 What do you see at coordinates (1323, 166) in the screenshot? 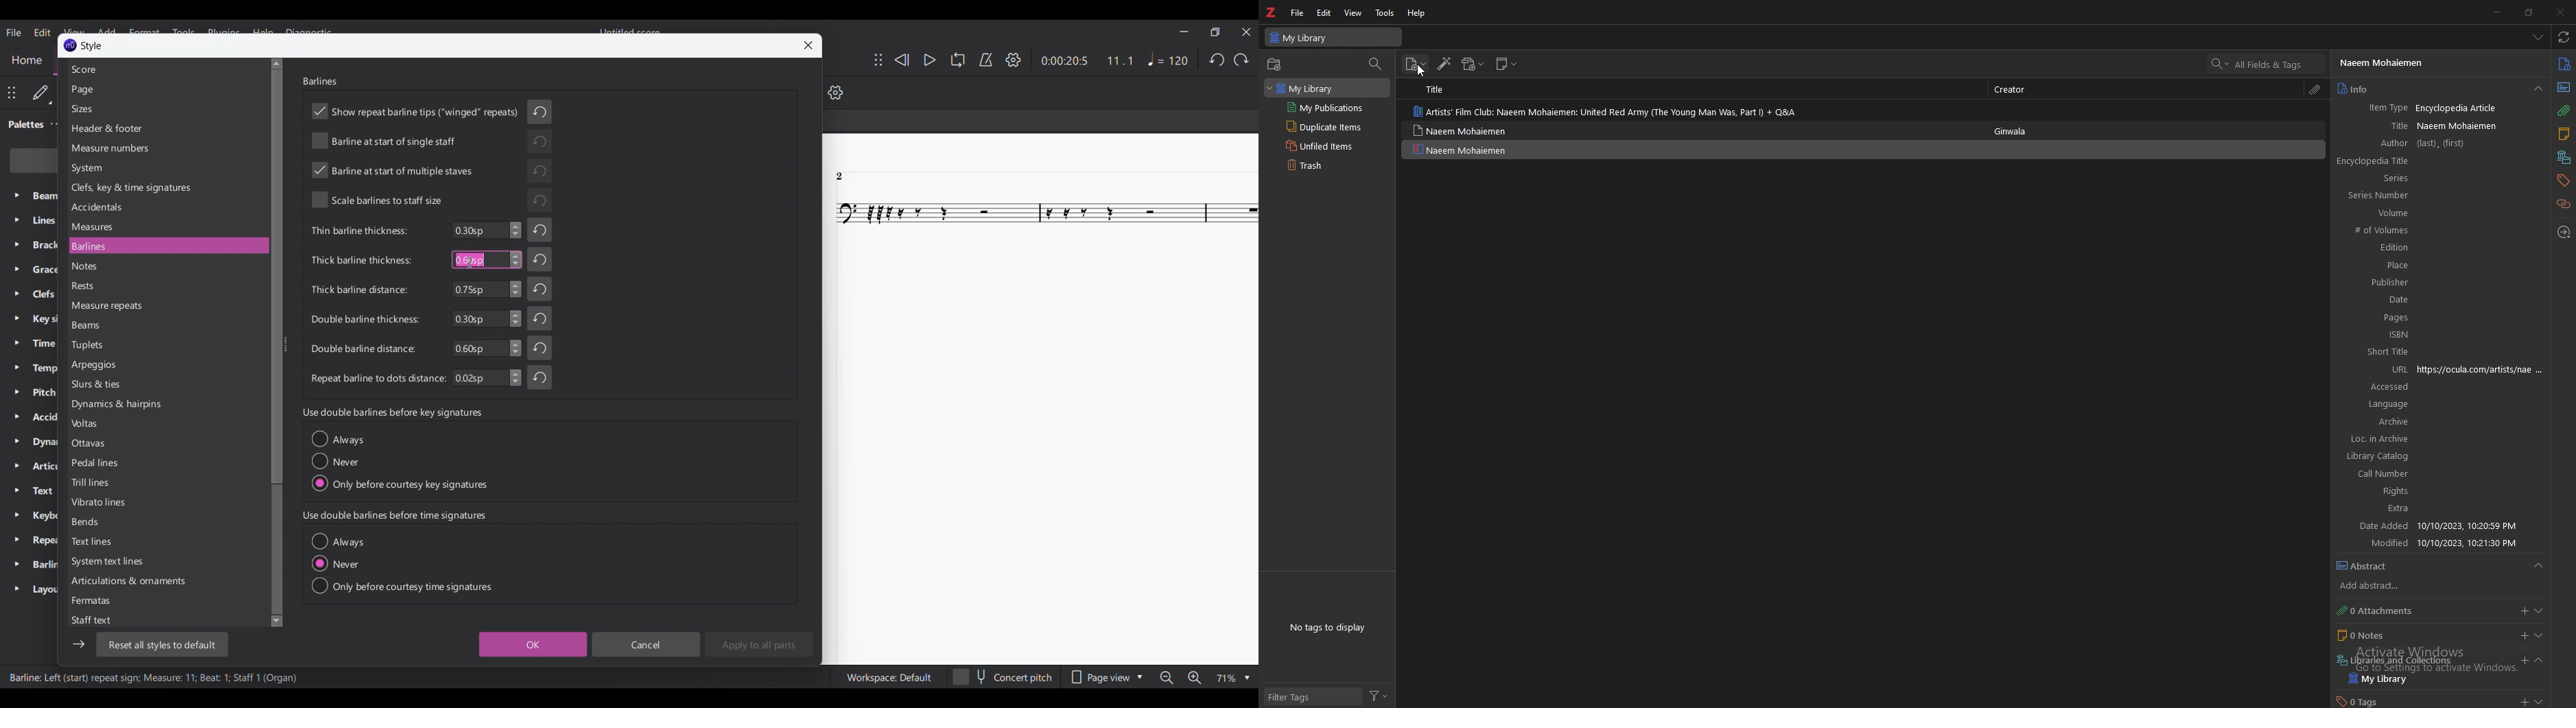
I see `trash` at bounding box center [1323, 166].